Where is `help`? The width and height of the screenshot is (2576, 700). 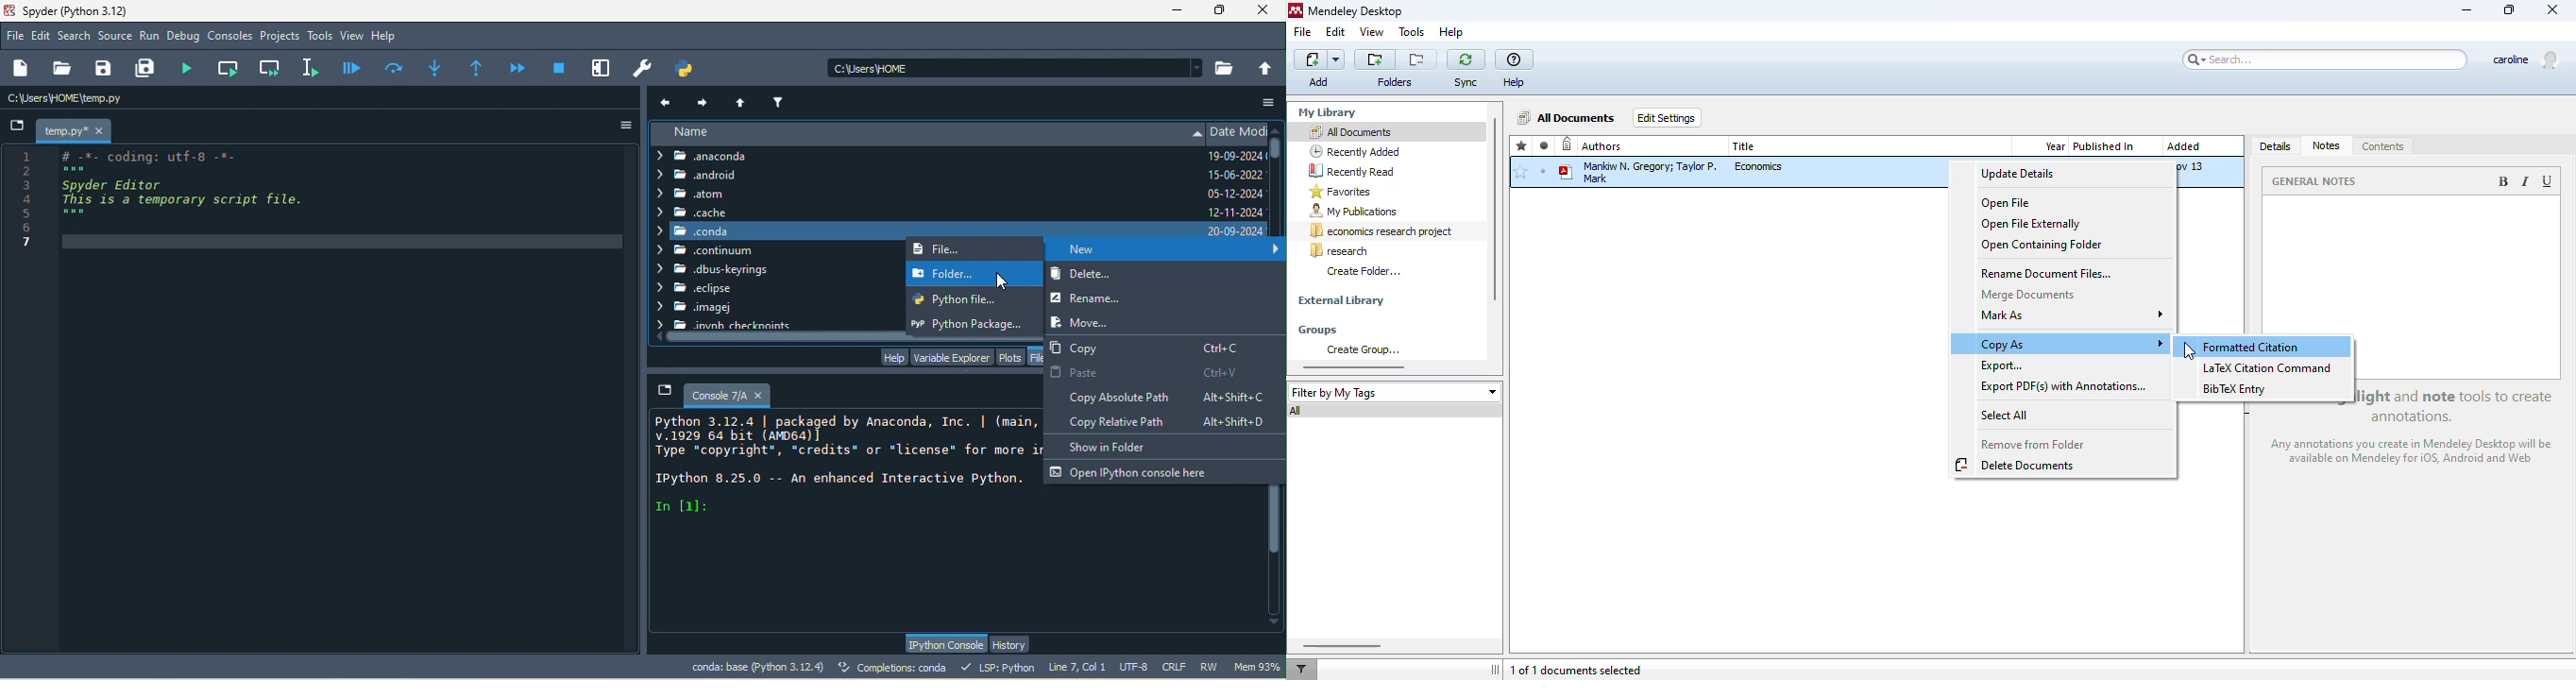 help is located at coordinates (893, 357).